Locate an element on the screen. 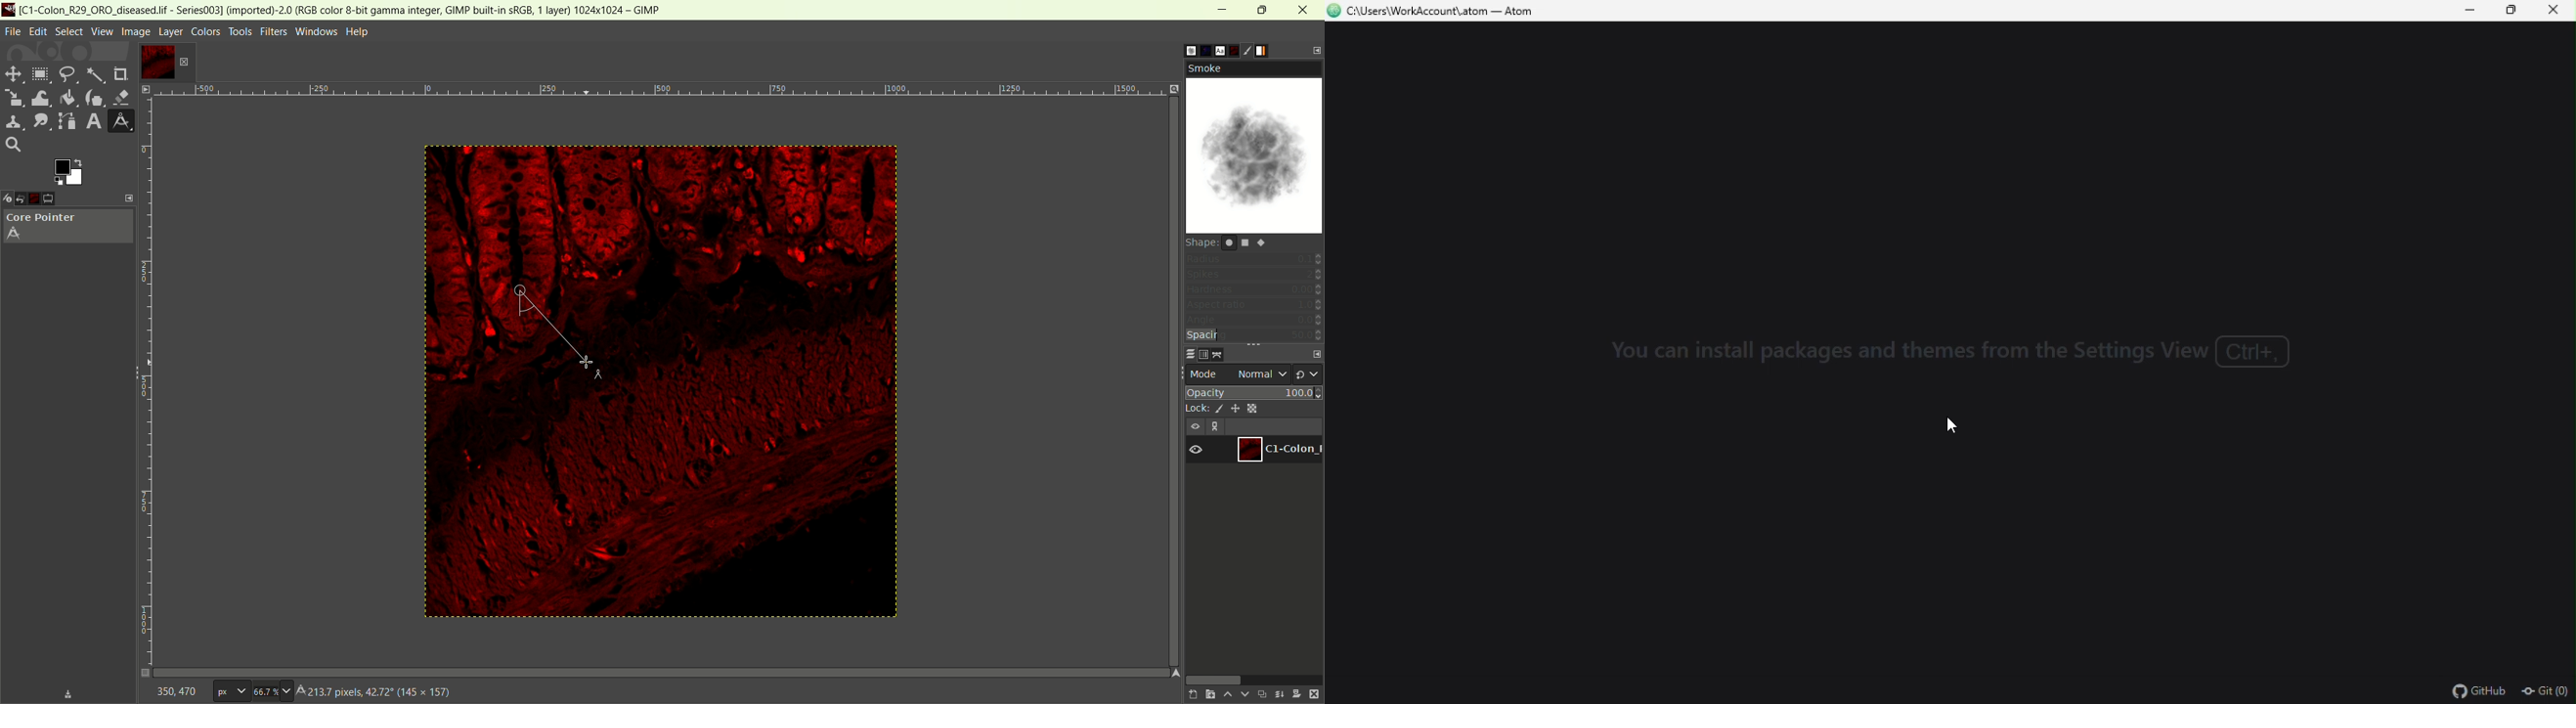  Click-Drag t create a line is located at coordinates (366, 693).